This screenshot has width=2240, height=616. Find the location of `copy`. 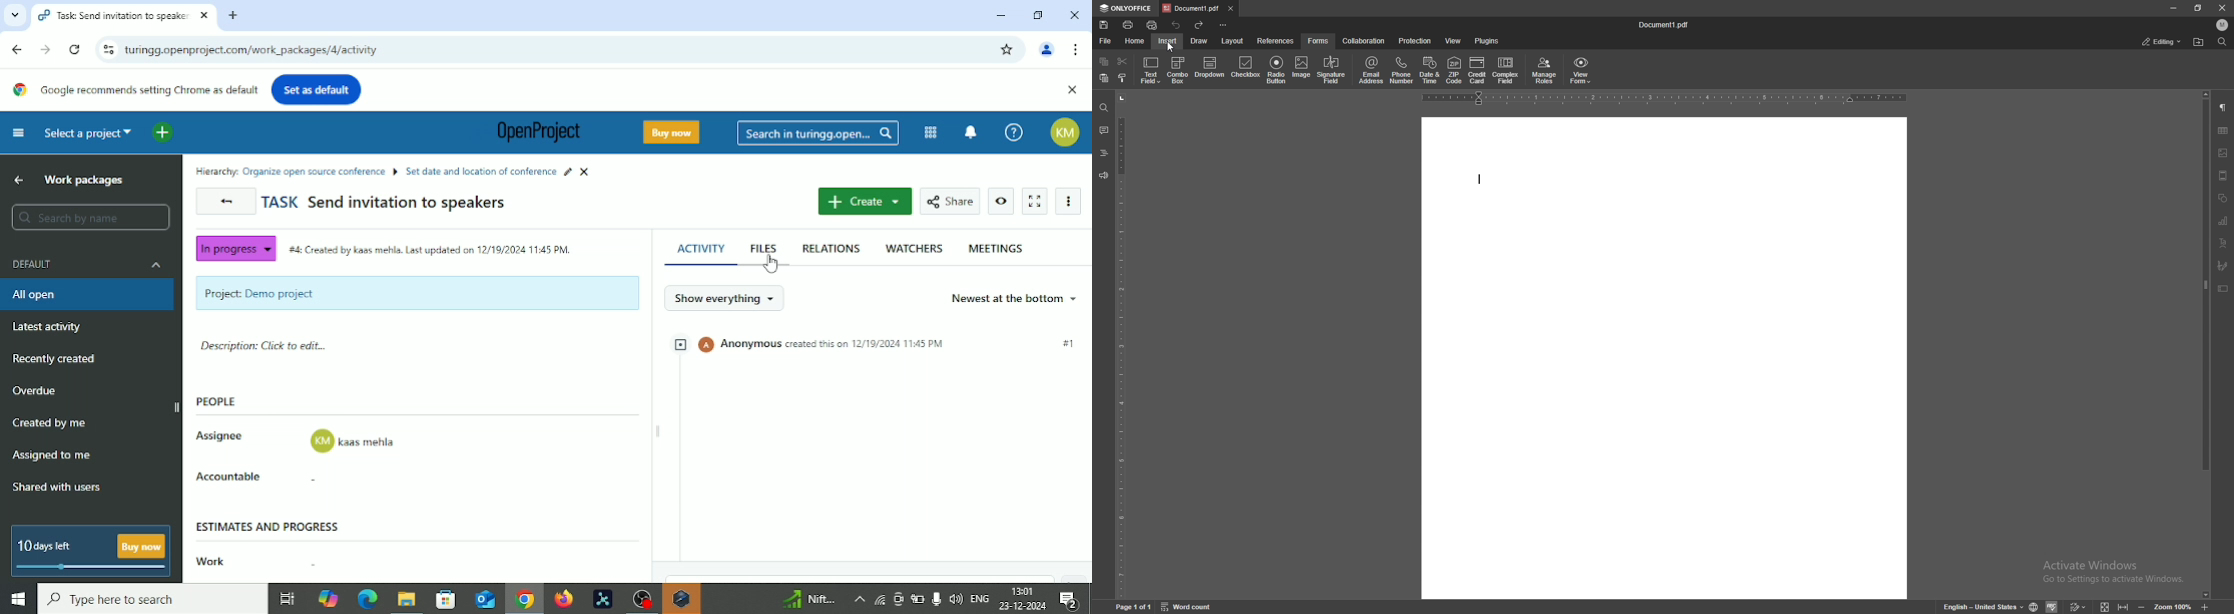

copy is located at coordinates (1104, 61).